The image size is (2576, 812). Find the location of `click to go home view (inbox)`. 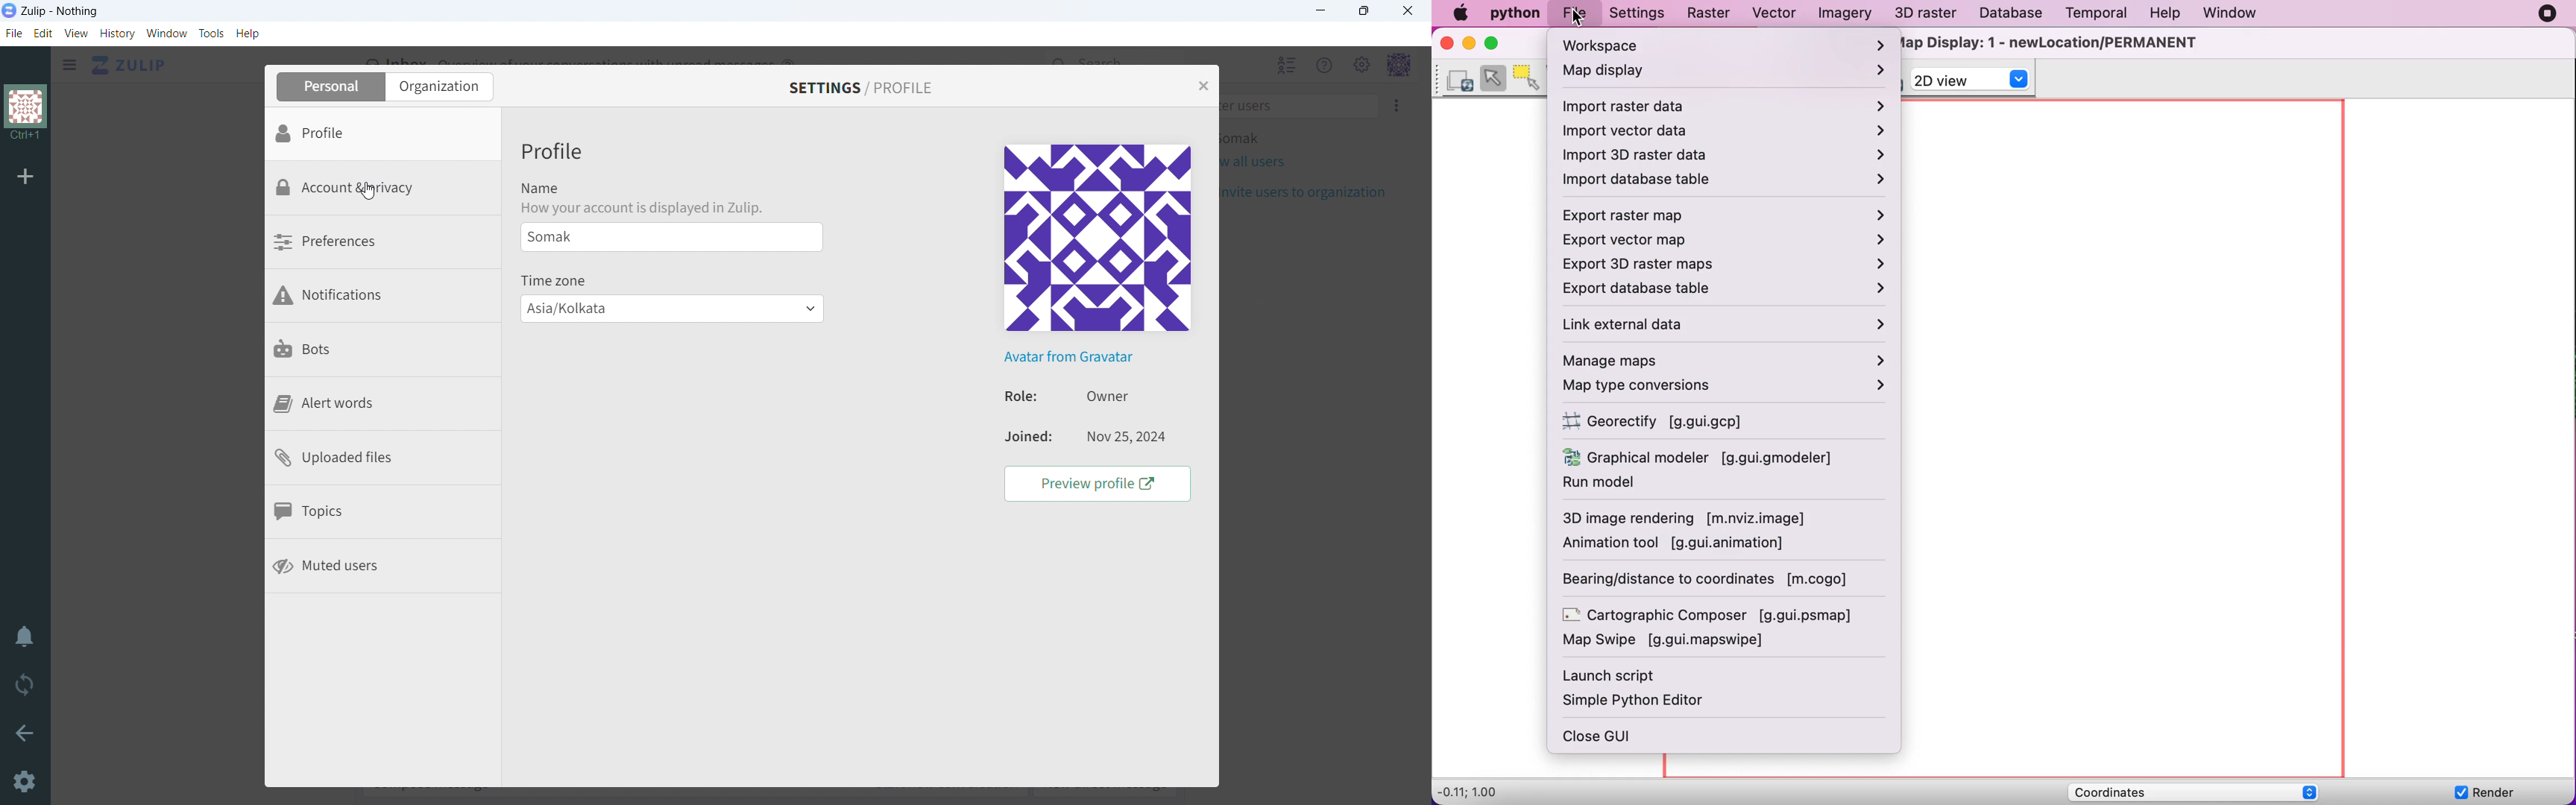

click to go home view (inbox) is located at coordinates (130, 64).